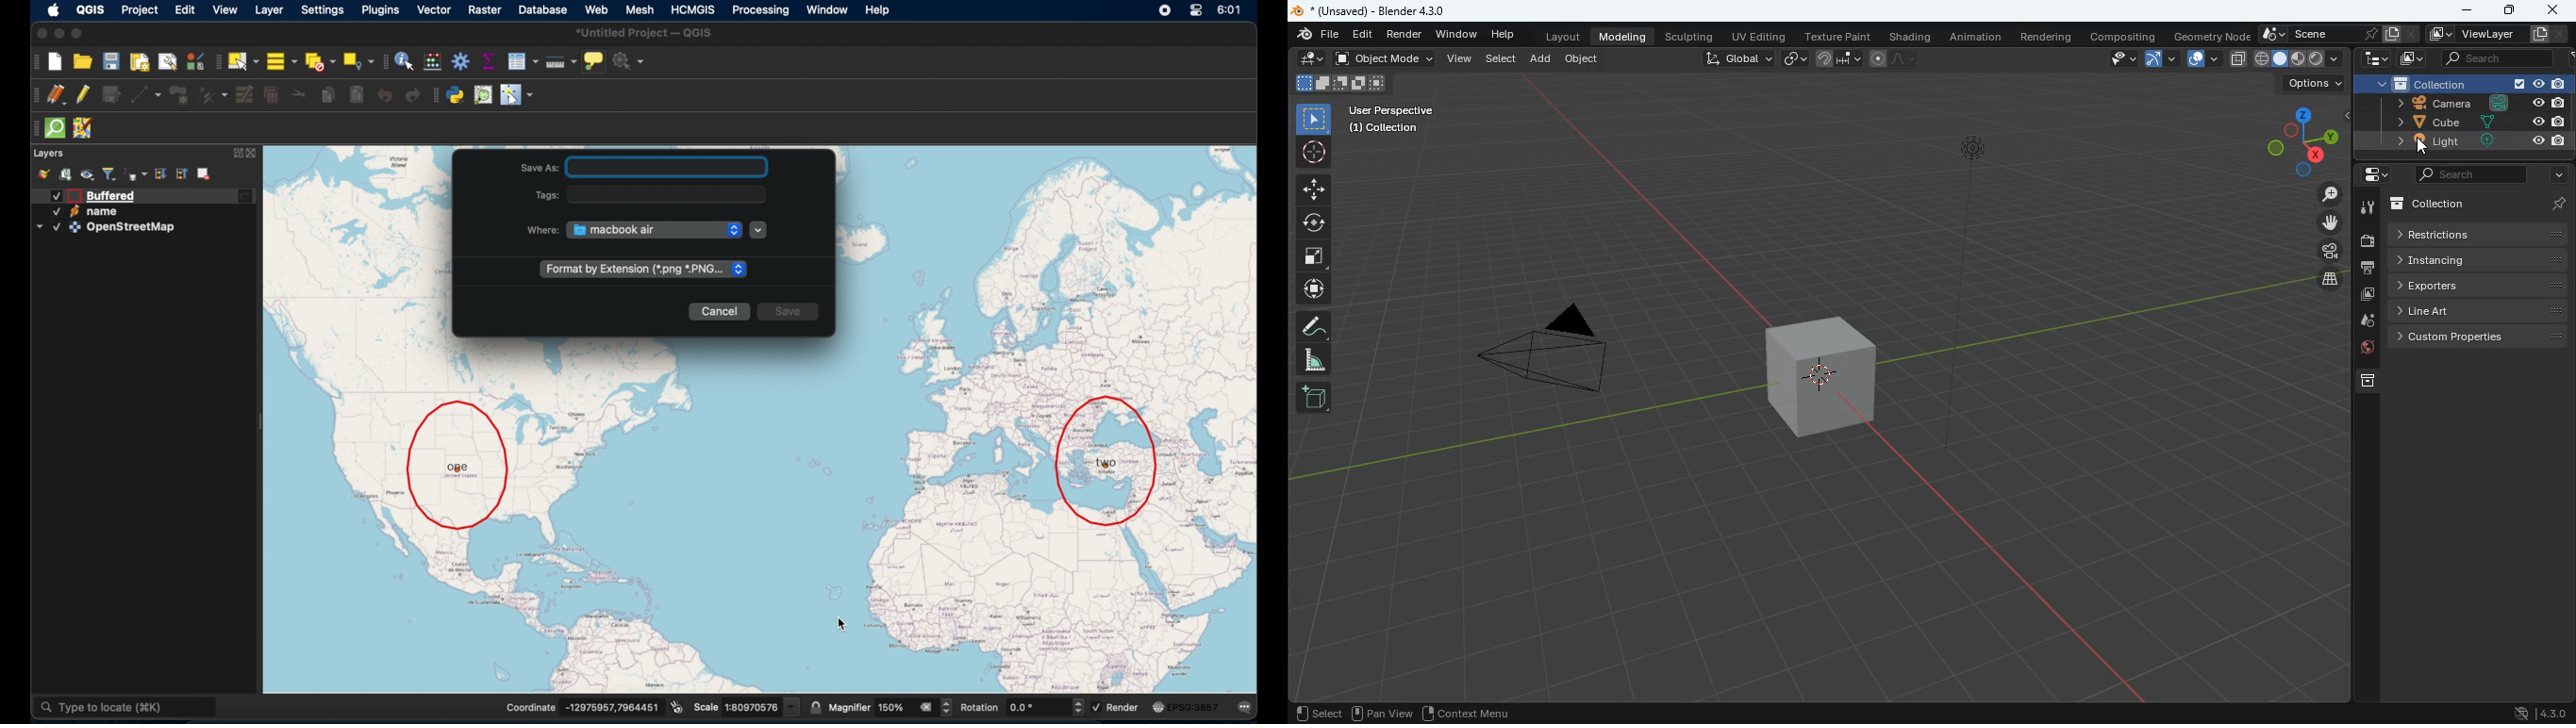  What do you see at coordinates (2551, 8) in the screenshot?
I see `close` at bounding box center [2551, 8].